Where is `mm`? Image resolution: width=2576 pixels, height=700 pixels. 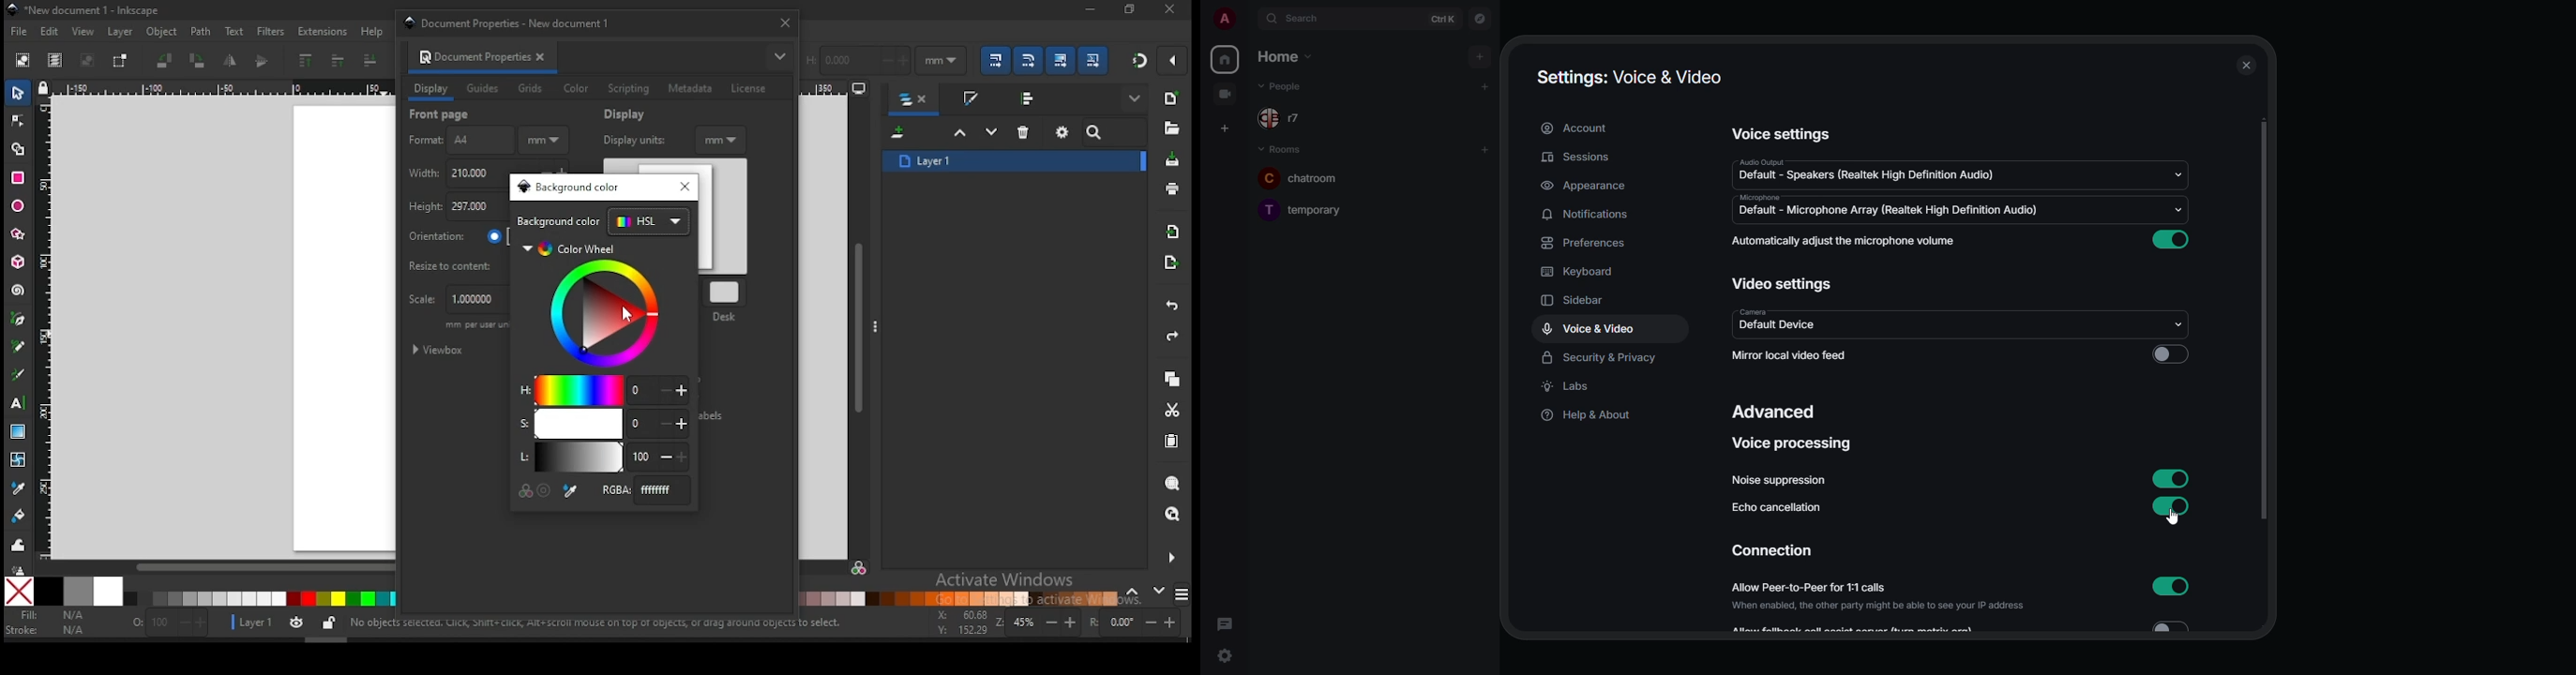 mm is located at coordinates (722, 139).